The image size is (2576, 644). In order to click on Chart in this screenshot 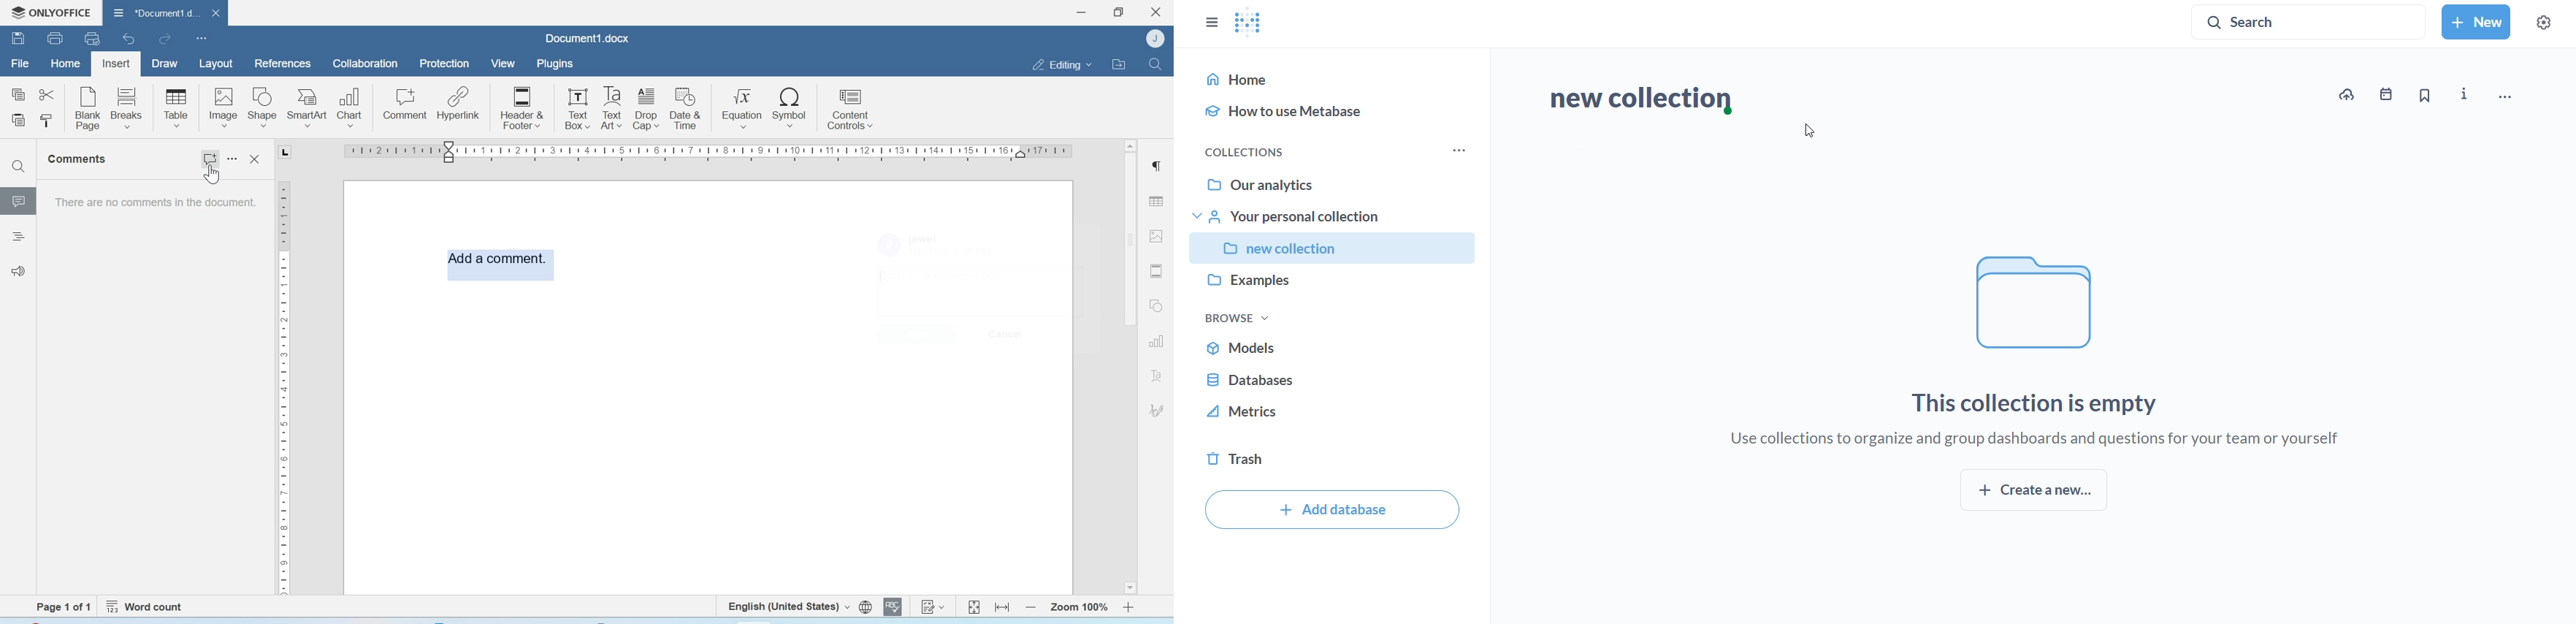, I will do `click(351, 106)`.